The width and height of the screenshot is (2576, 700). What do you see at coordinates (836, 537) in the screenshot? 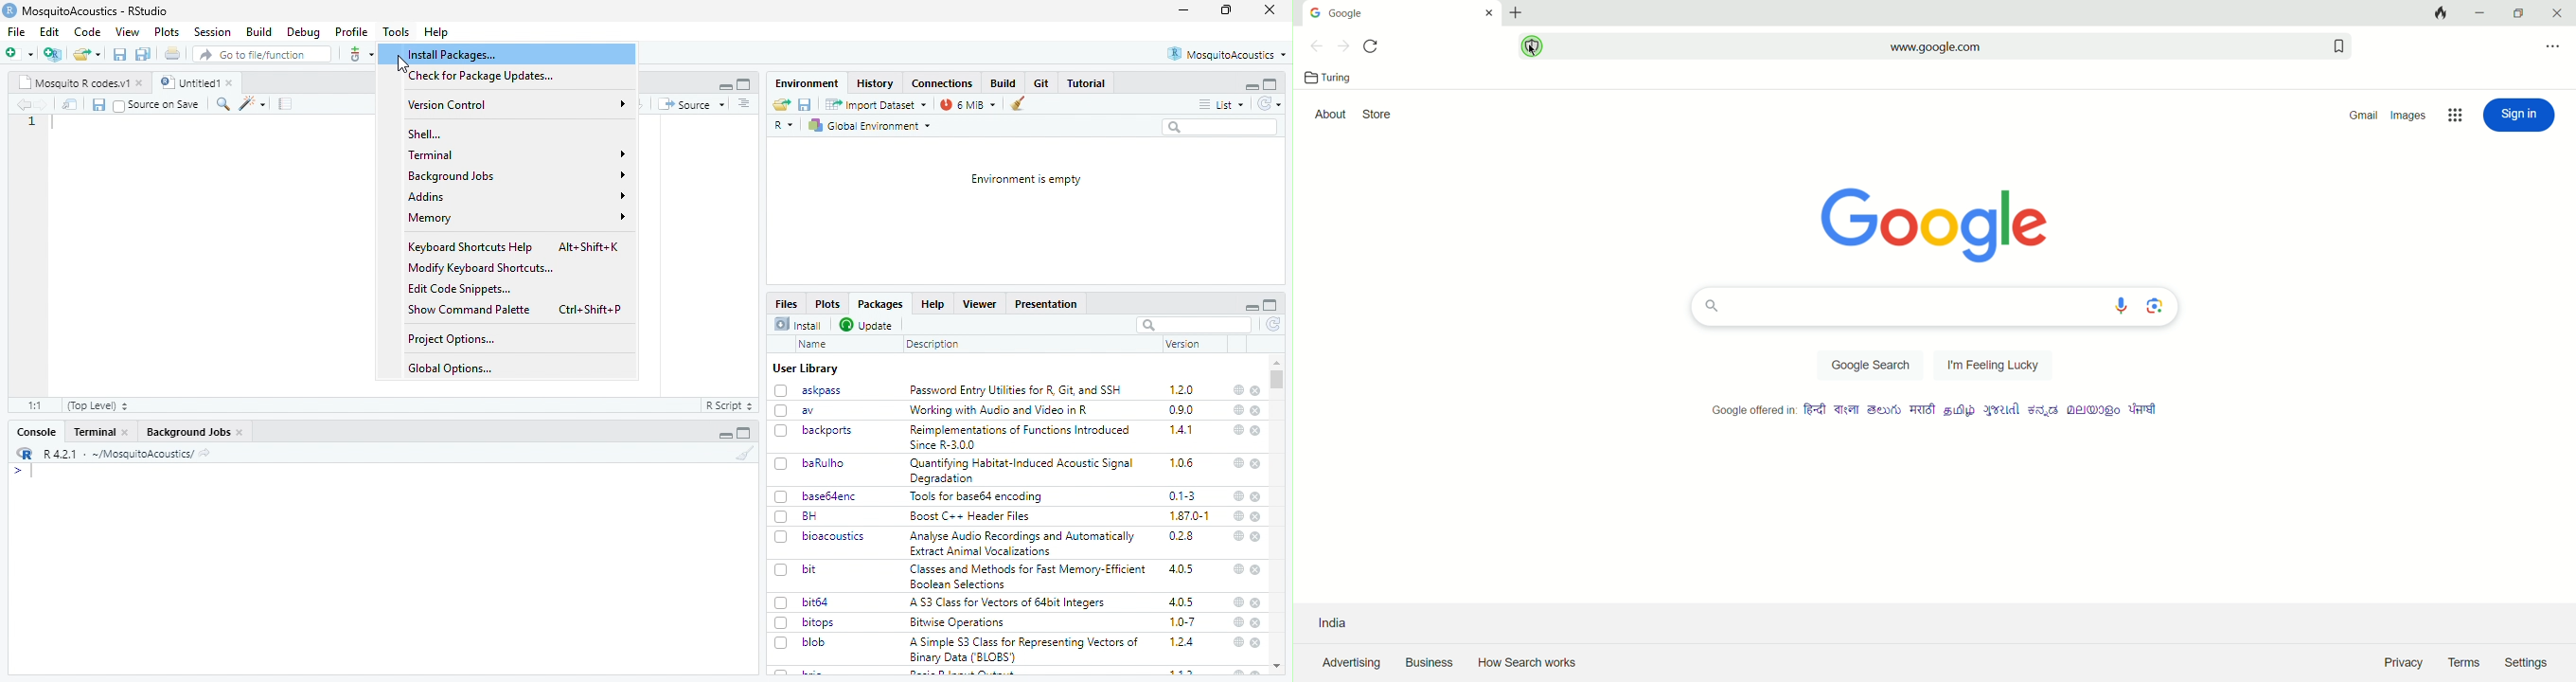
I see `bioacoustics` at bounding box center [836, 537].